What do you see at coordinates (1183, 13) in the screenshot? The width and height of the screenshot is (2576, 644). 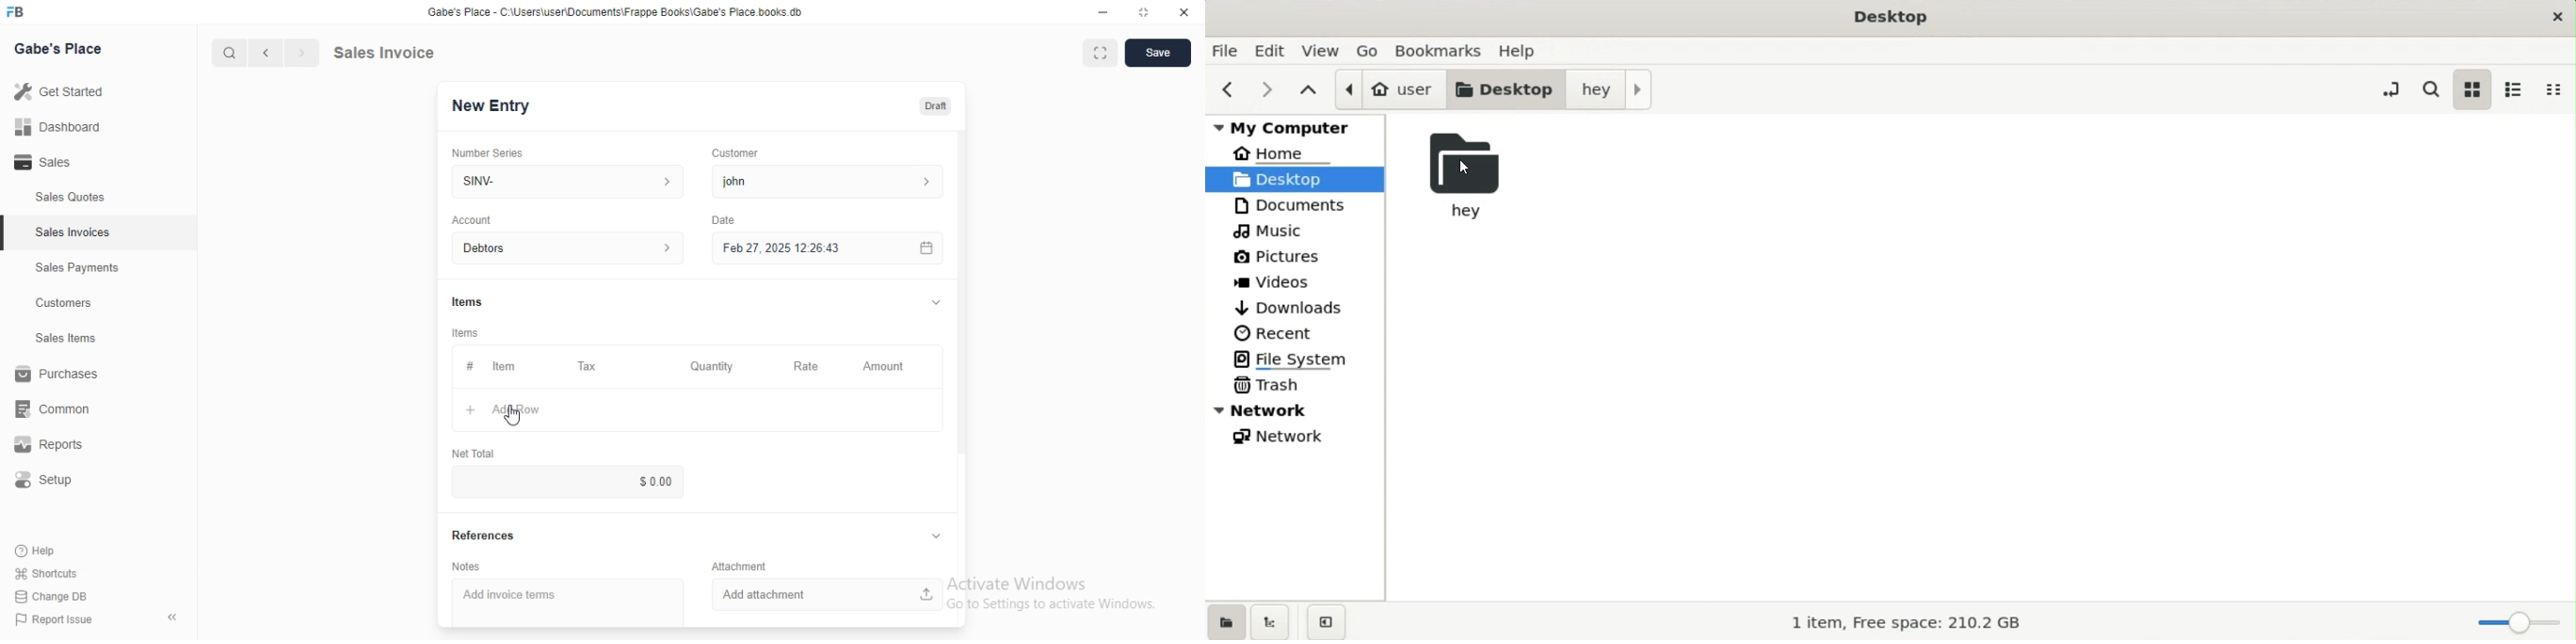 I see `Close` at bounding box center [1183, 13].